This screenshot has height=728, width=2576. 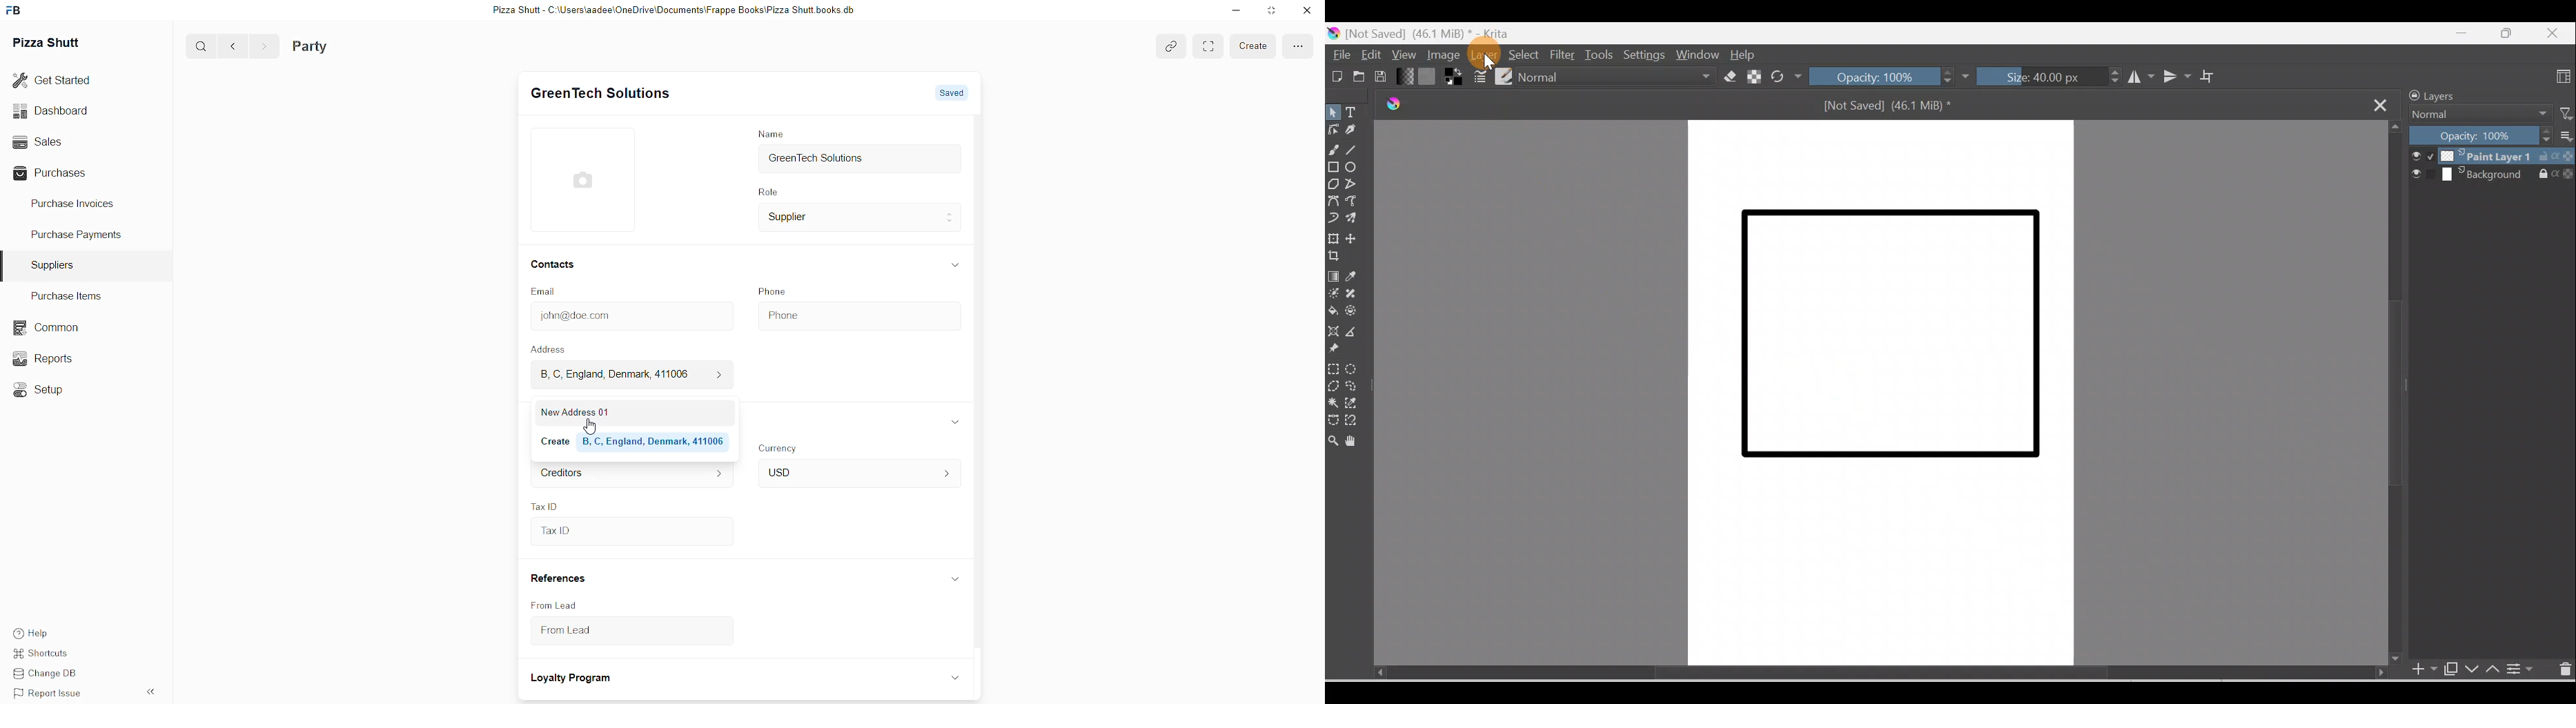 I want to click on Close, so click(x=2555, y=31).